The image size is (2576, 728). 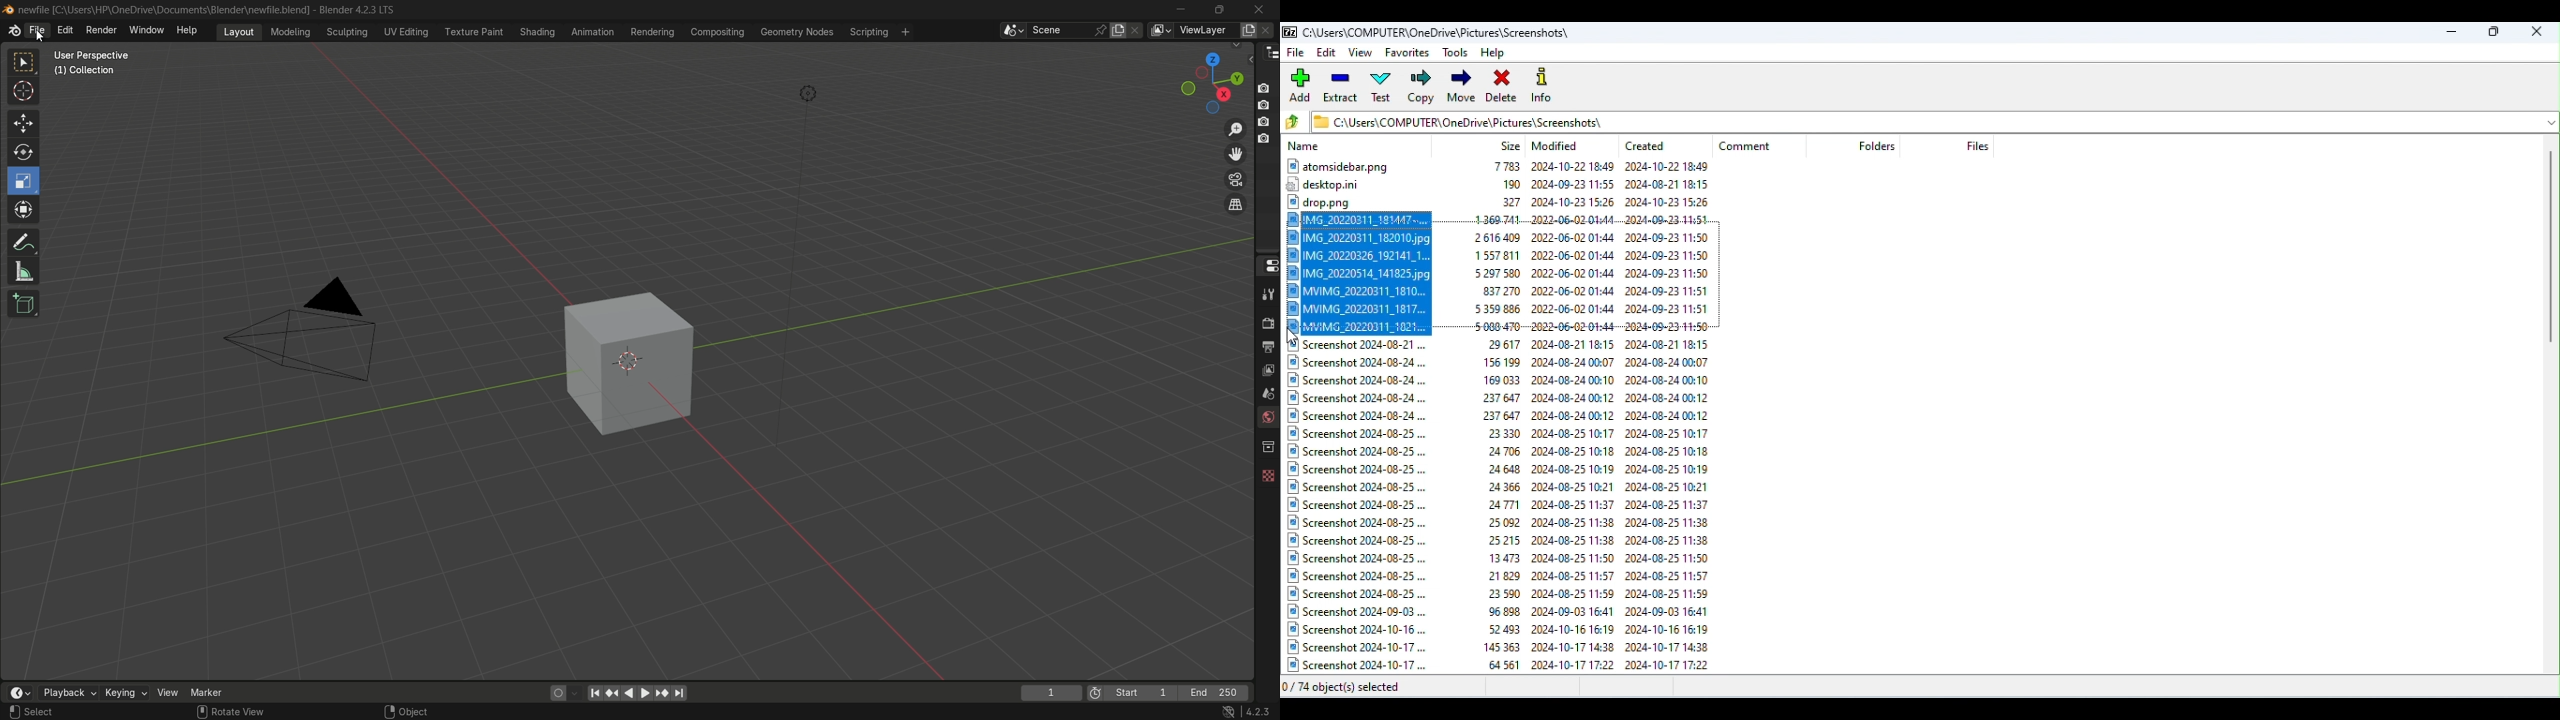 I want to click on Minimize, so click(x=2454, y=30).